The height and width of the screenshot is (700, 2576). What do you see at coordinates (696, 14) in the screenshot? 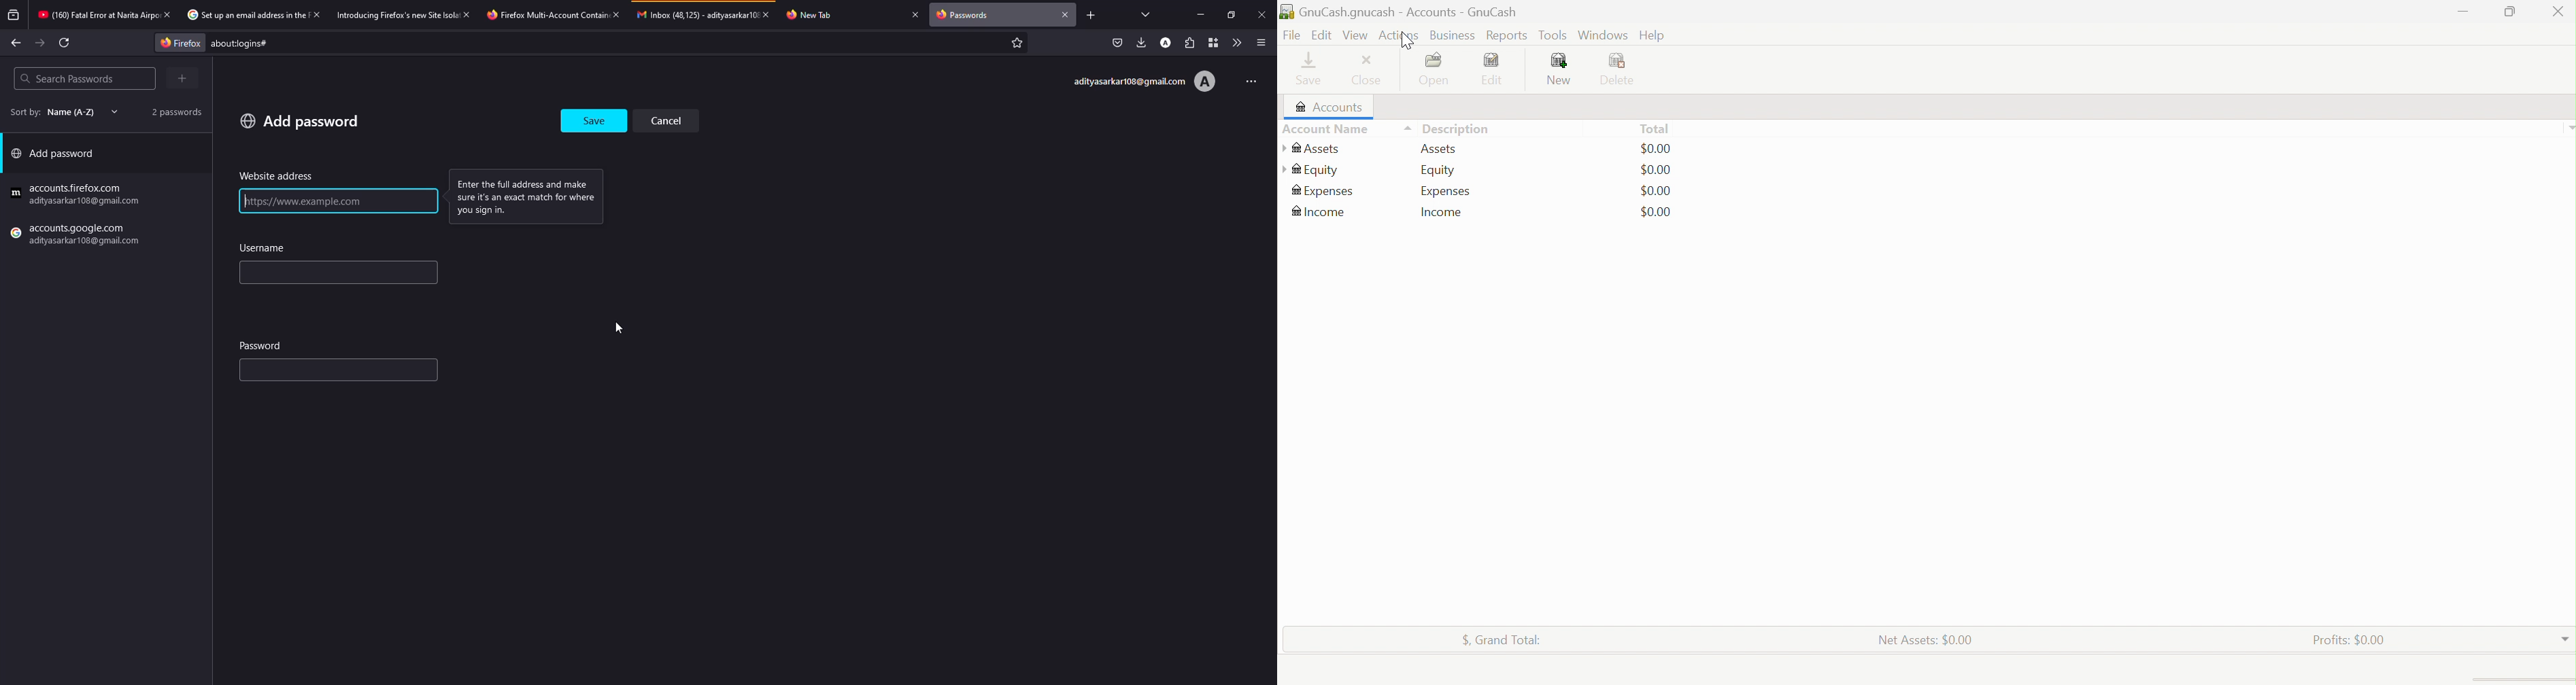
I see `tab` at bounding box center [696, 14].